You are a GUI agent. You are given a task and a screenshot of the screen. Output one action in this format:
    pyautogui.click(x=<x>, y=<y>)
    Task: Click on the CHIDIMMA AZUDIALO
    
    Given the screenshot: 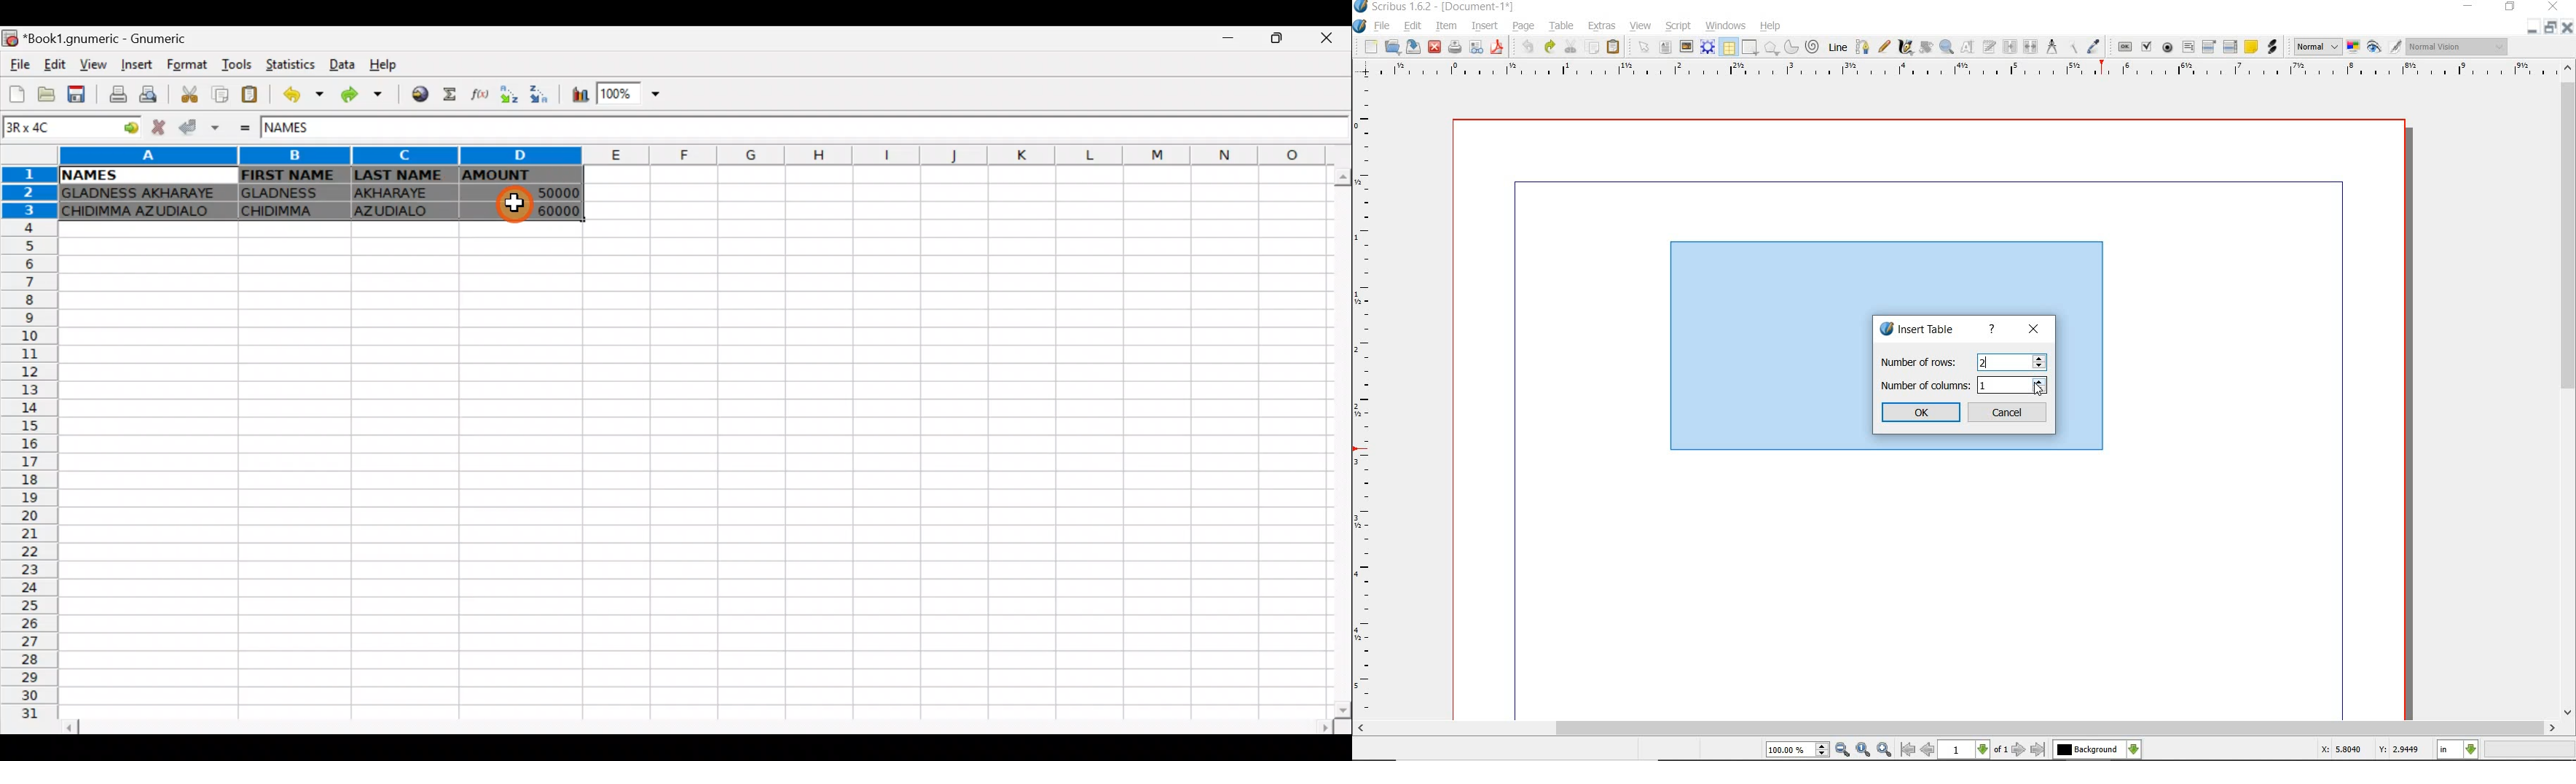 What is the action you would take?
    pyautogui.click(x=142, y=213)
    